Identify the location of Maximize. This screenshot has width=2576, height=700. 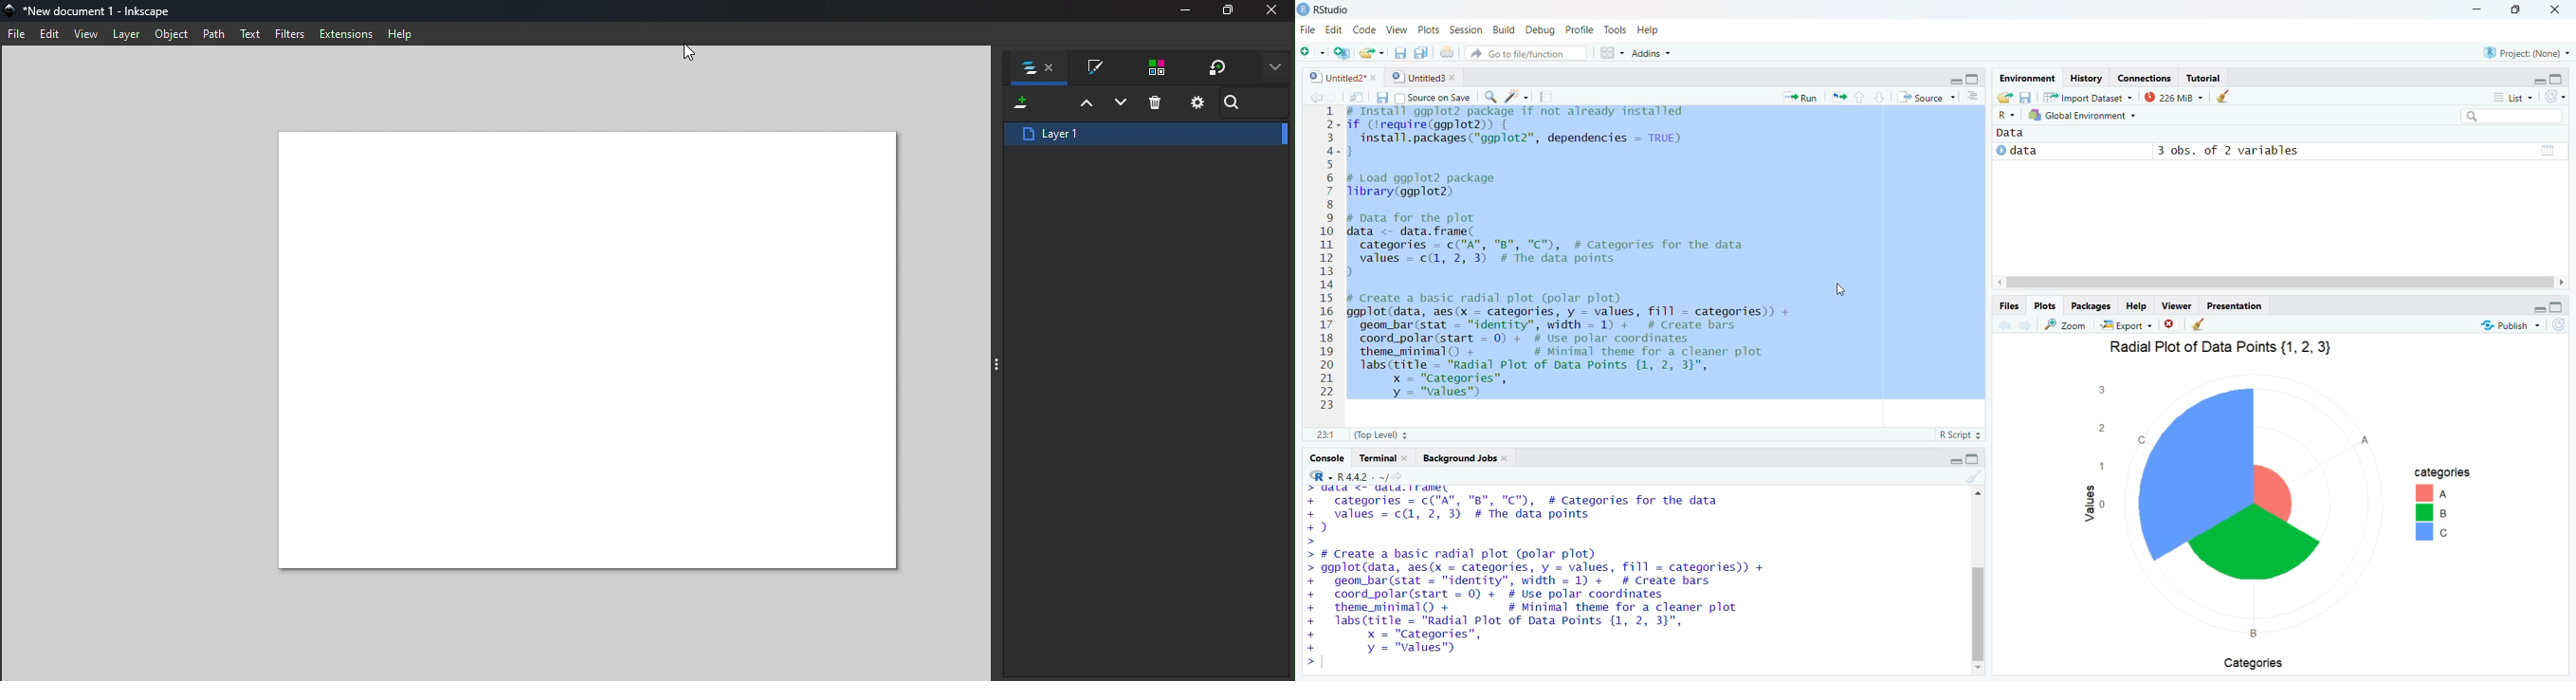
(2560, 78).